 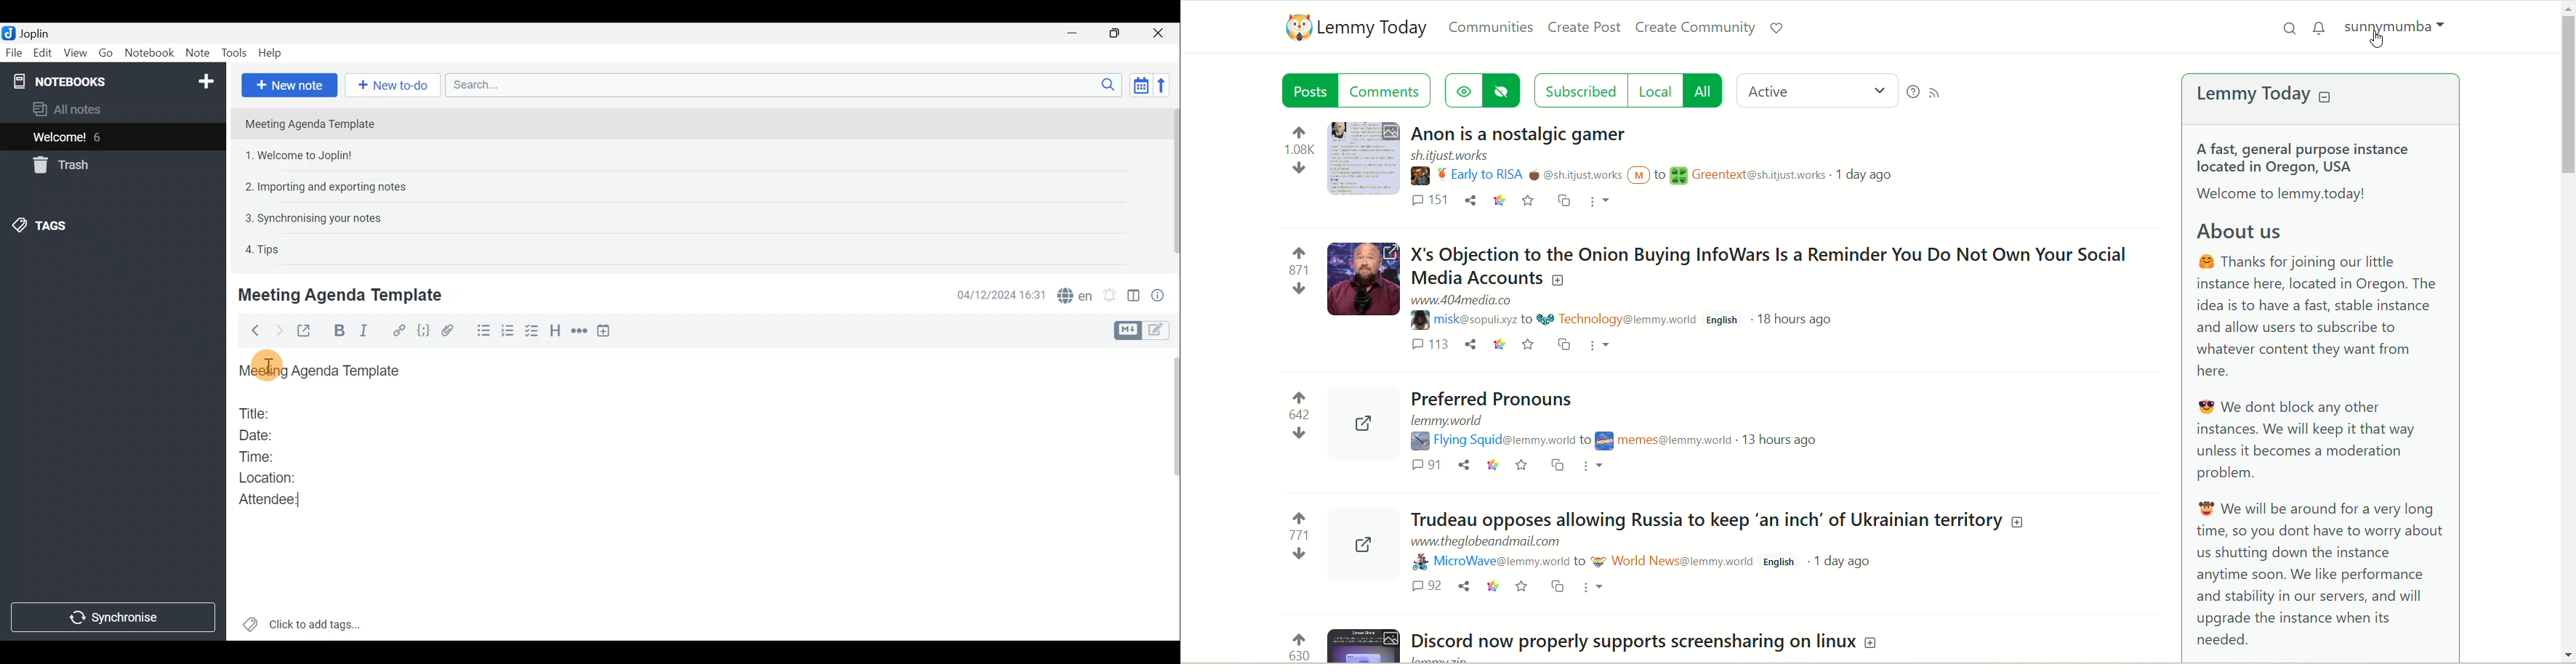 What do you see at coordinates (390, 85) in the screenshot?
I see `New to-do` at bounding box center [390, 85].